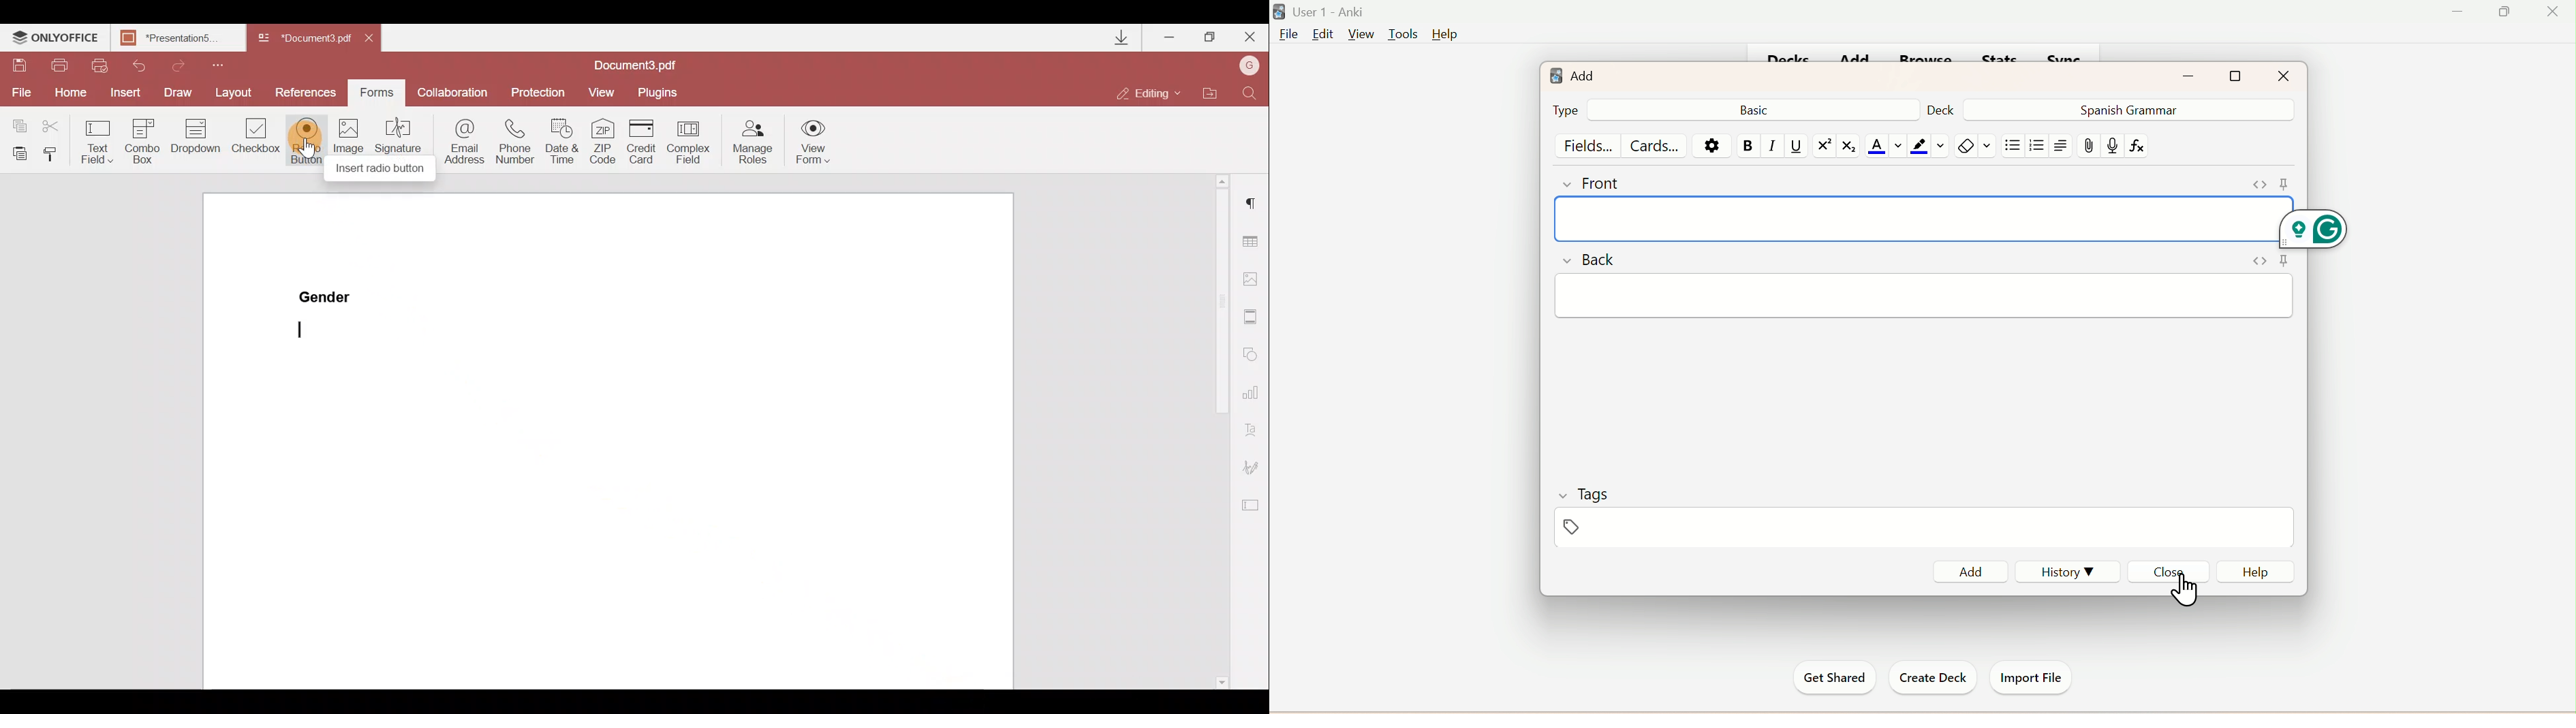  I want to click on Draw, so click(178, 91).